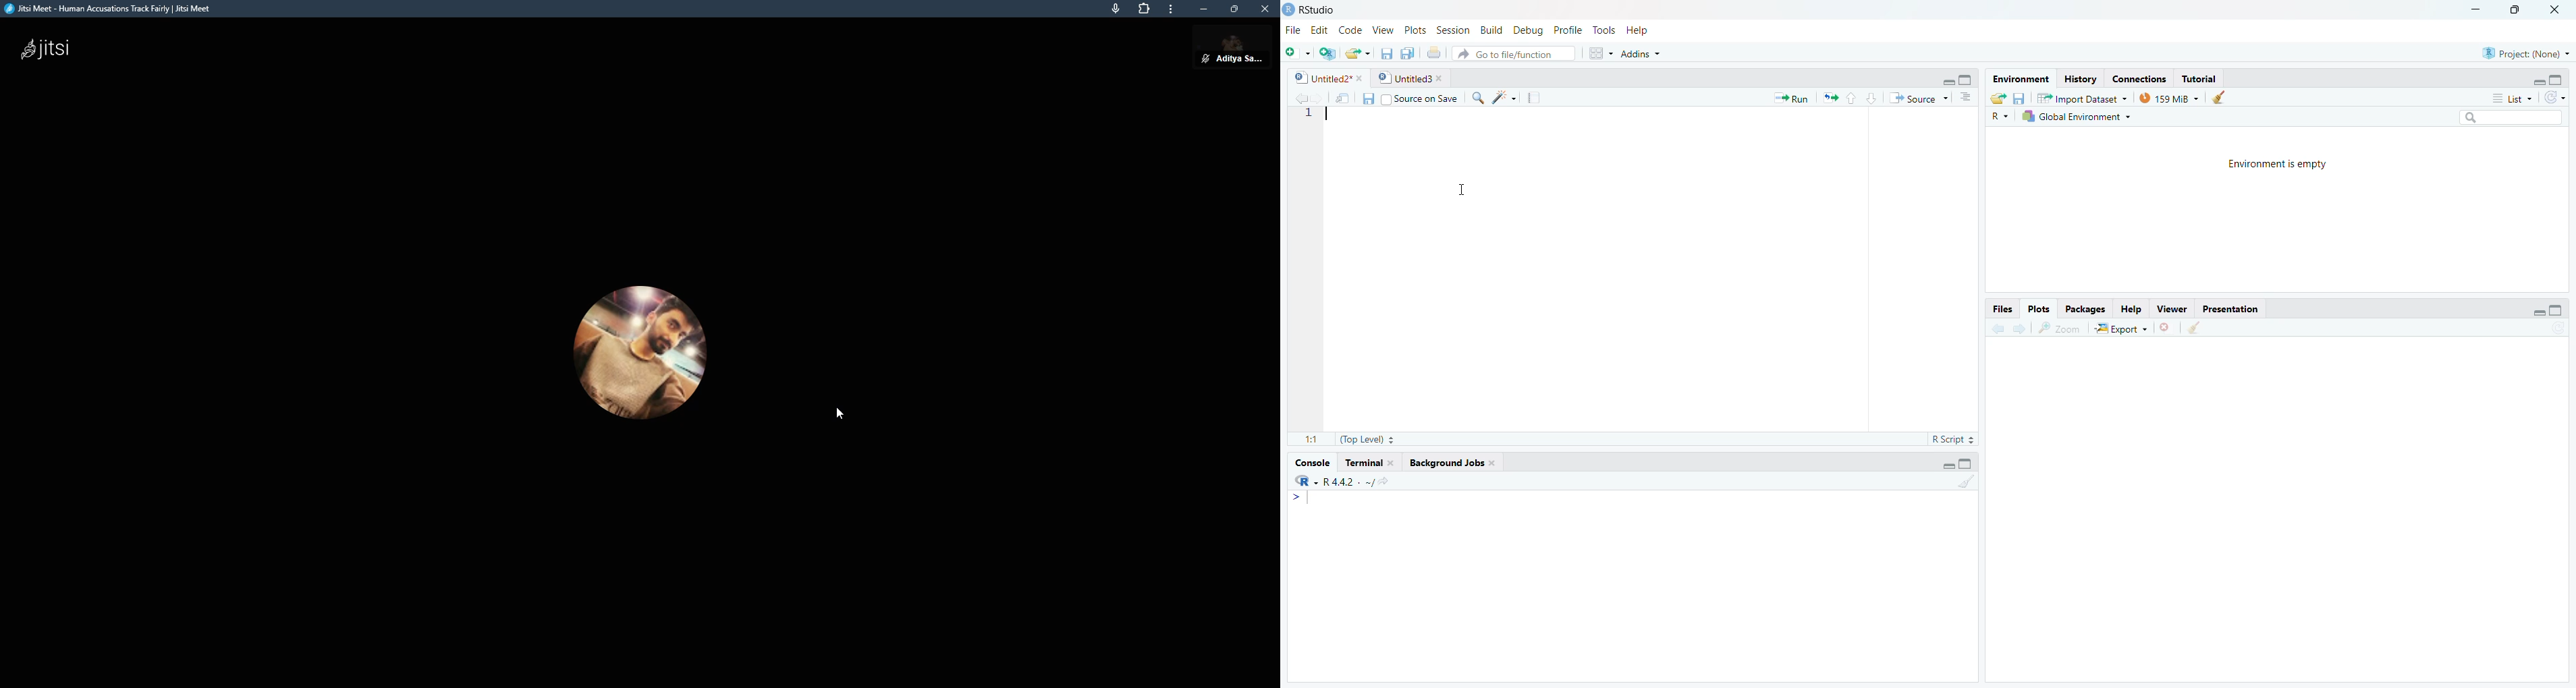 The image size is (2576, 700). I want to click on RStudio, so click(1313, 10).